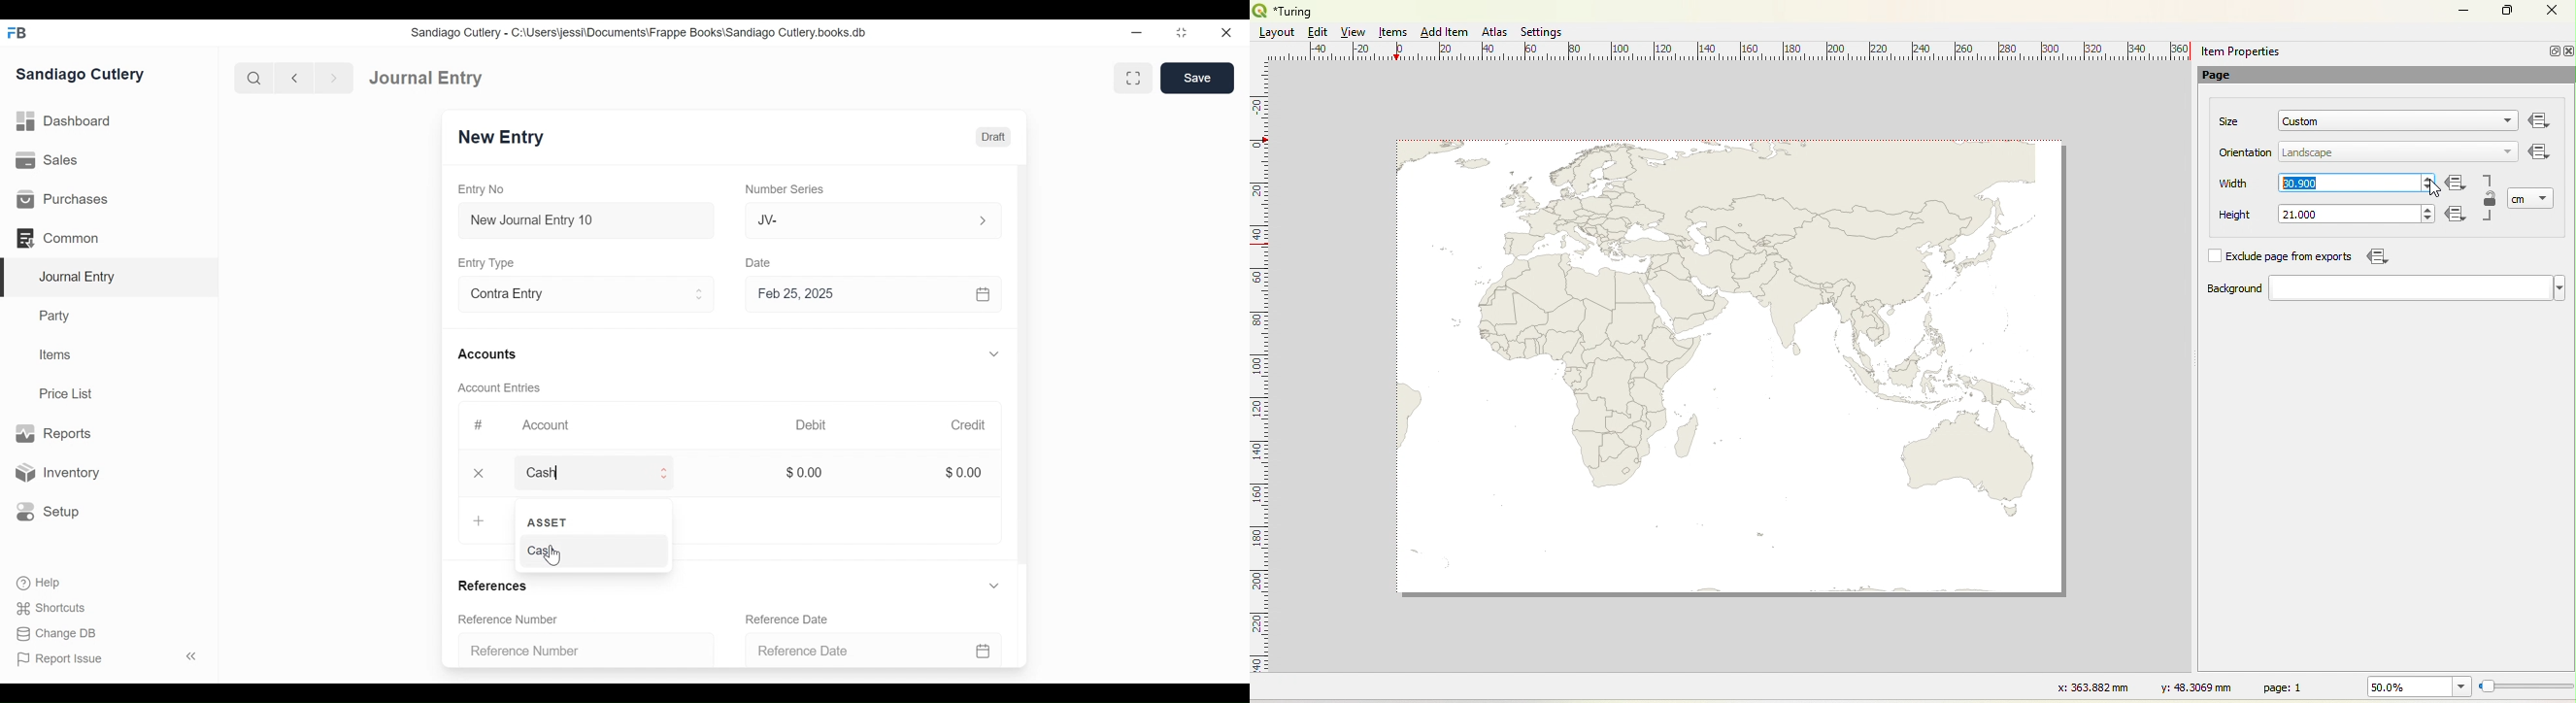 This screenshot has width=2576, height=728. What do you see at coordinates (2503, 122) in the screenshot?
I see `dropdown` at bounding box center [2503, 122].